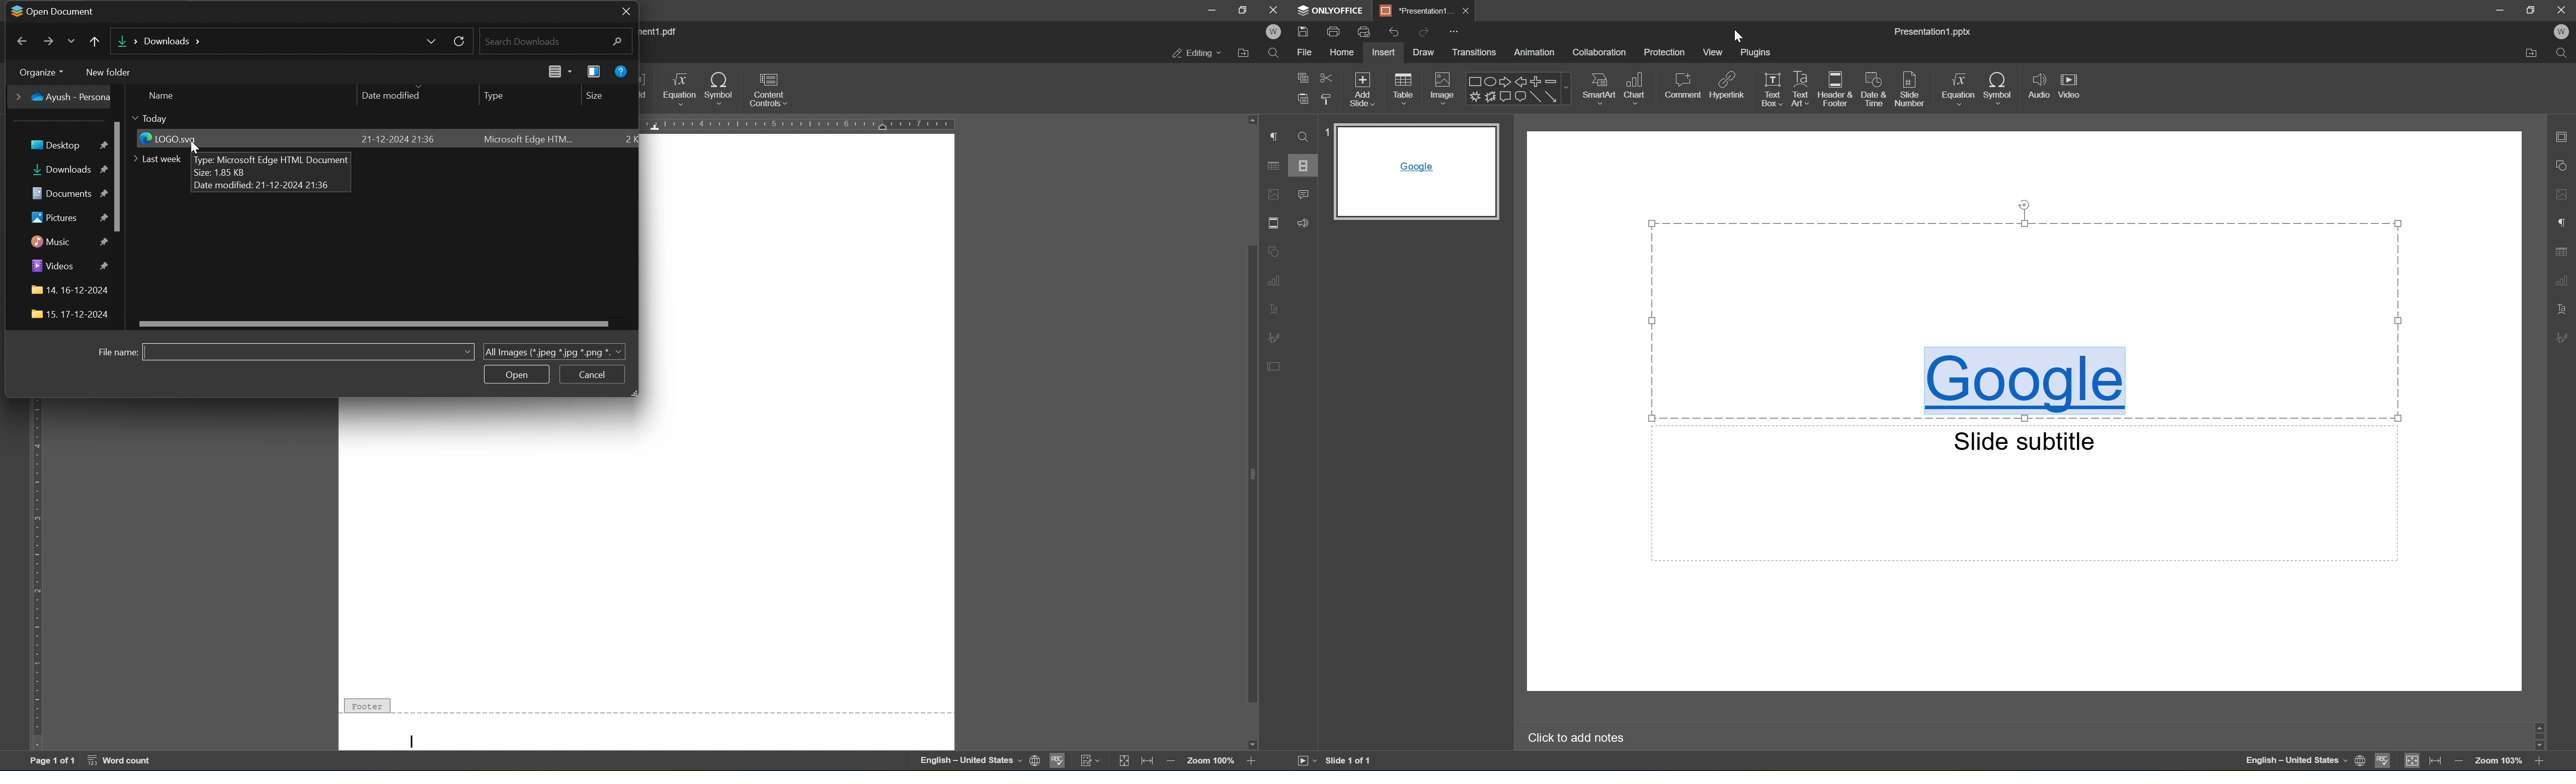 The image size is (2576, 784). What do you see at coordinates (1665, 52) in the screenshot?
I see `Protection` at bounding box center [1665, 52].